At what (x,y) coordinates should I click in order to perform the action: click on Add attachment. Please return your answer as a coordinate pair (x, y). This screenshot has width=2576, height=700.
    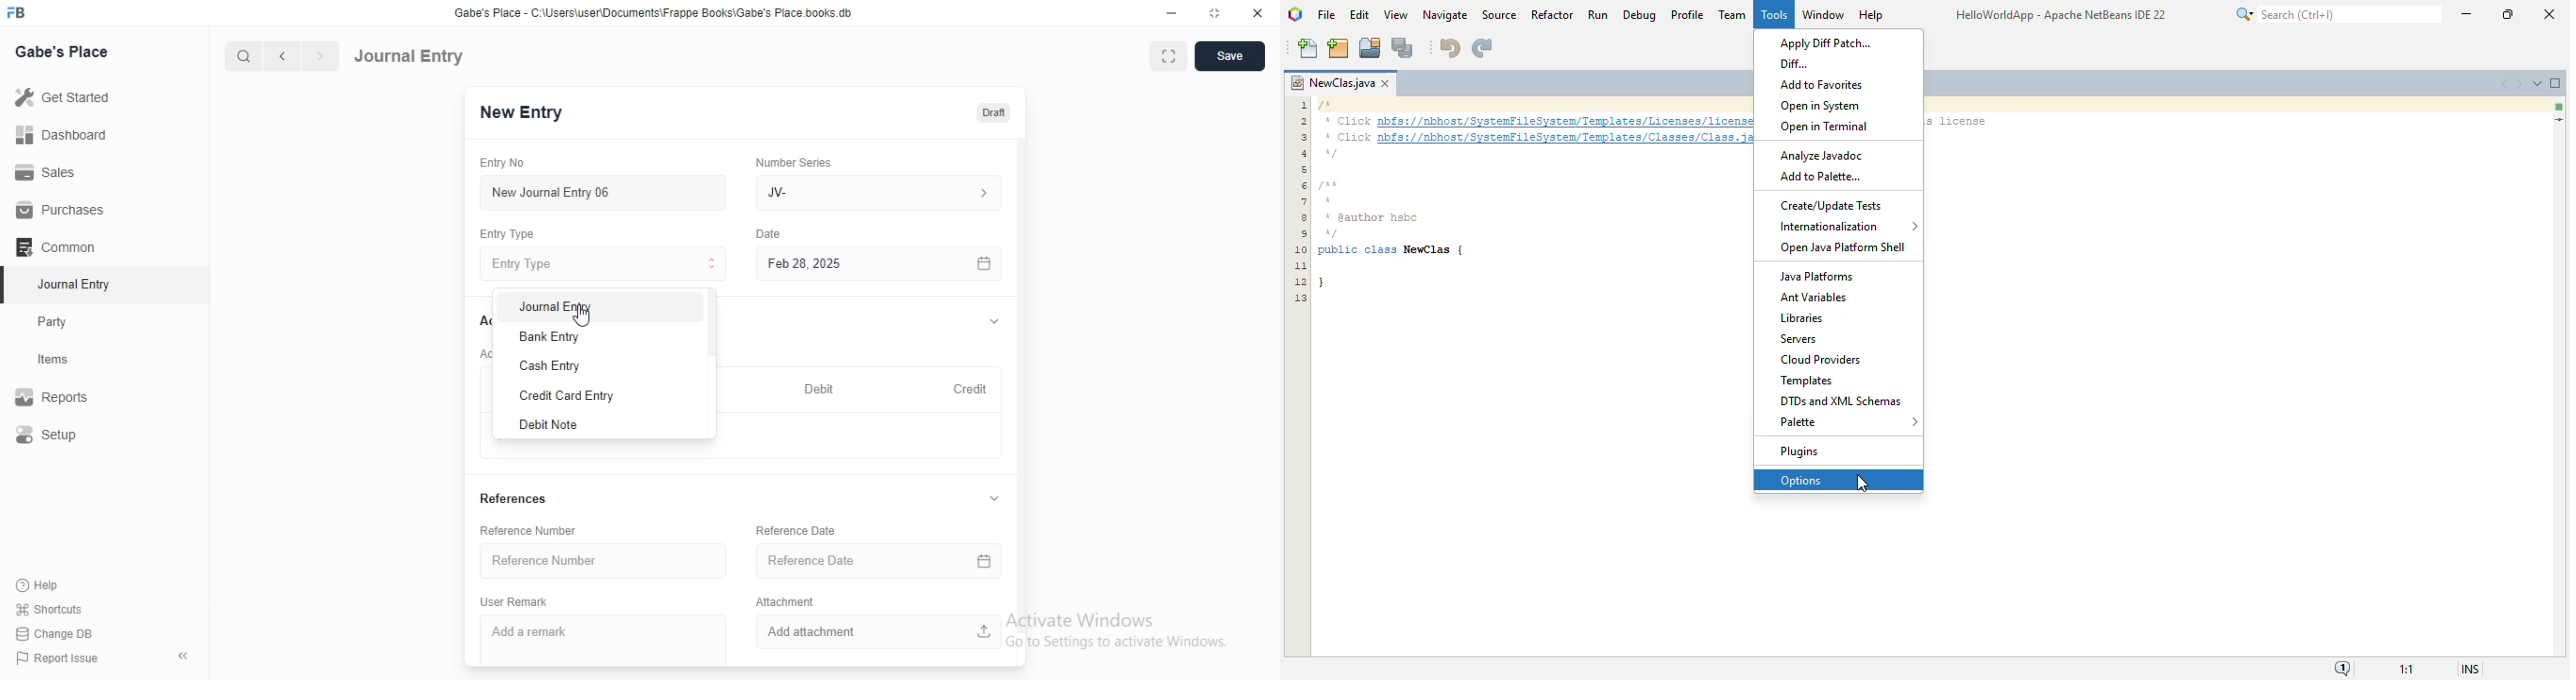
    Looking at the image, I should click on (878, 632).